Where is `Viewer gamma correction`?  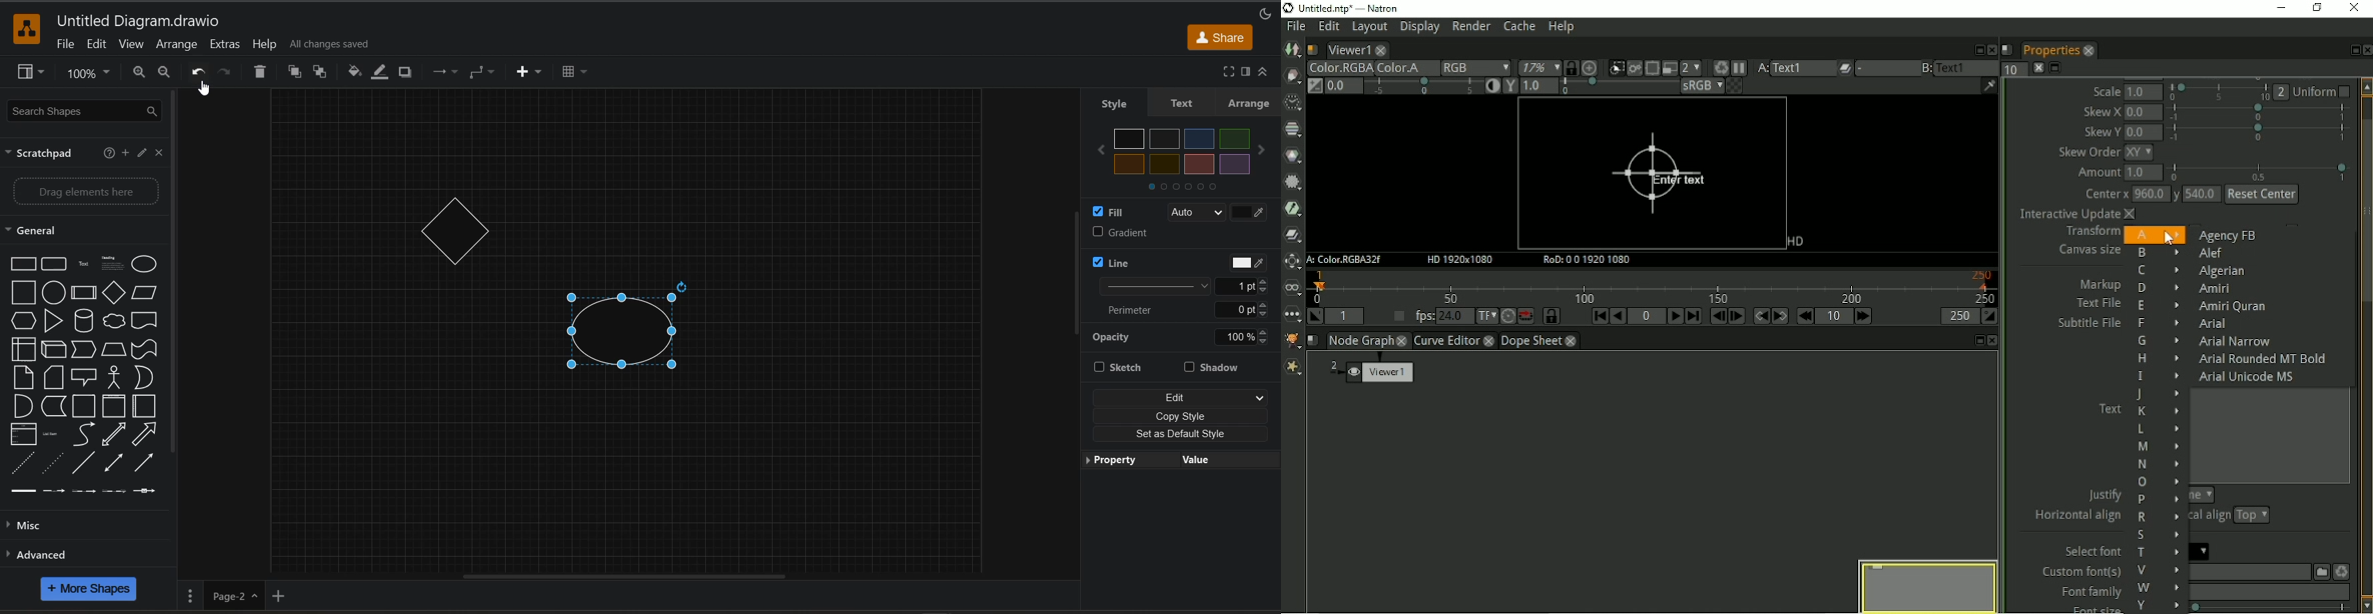 Viewer gamma correction is located at coordinates (1509, 87).